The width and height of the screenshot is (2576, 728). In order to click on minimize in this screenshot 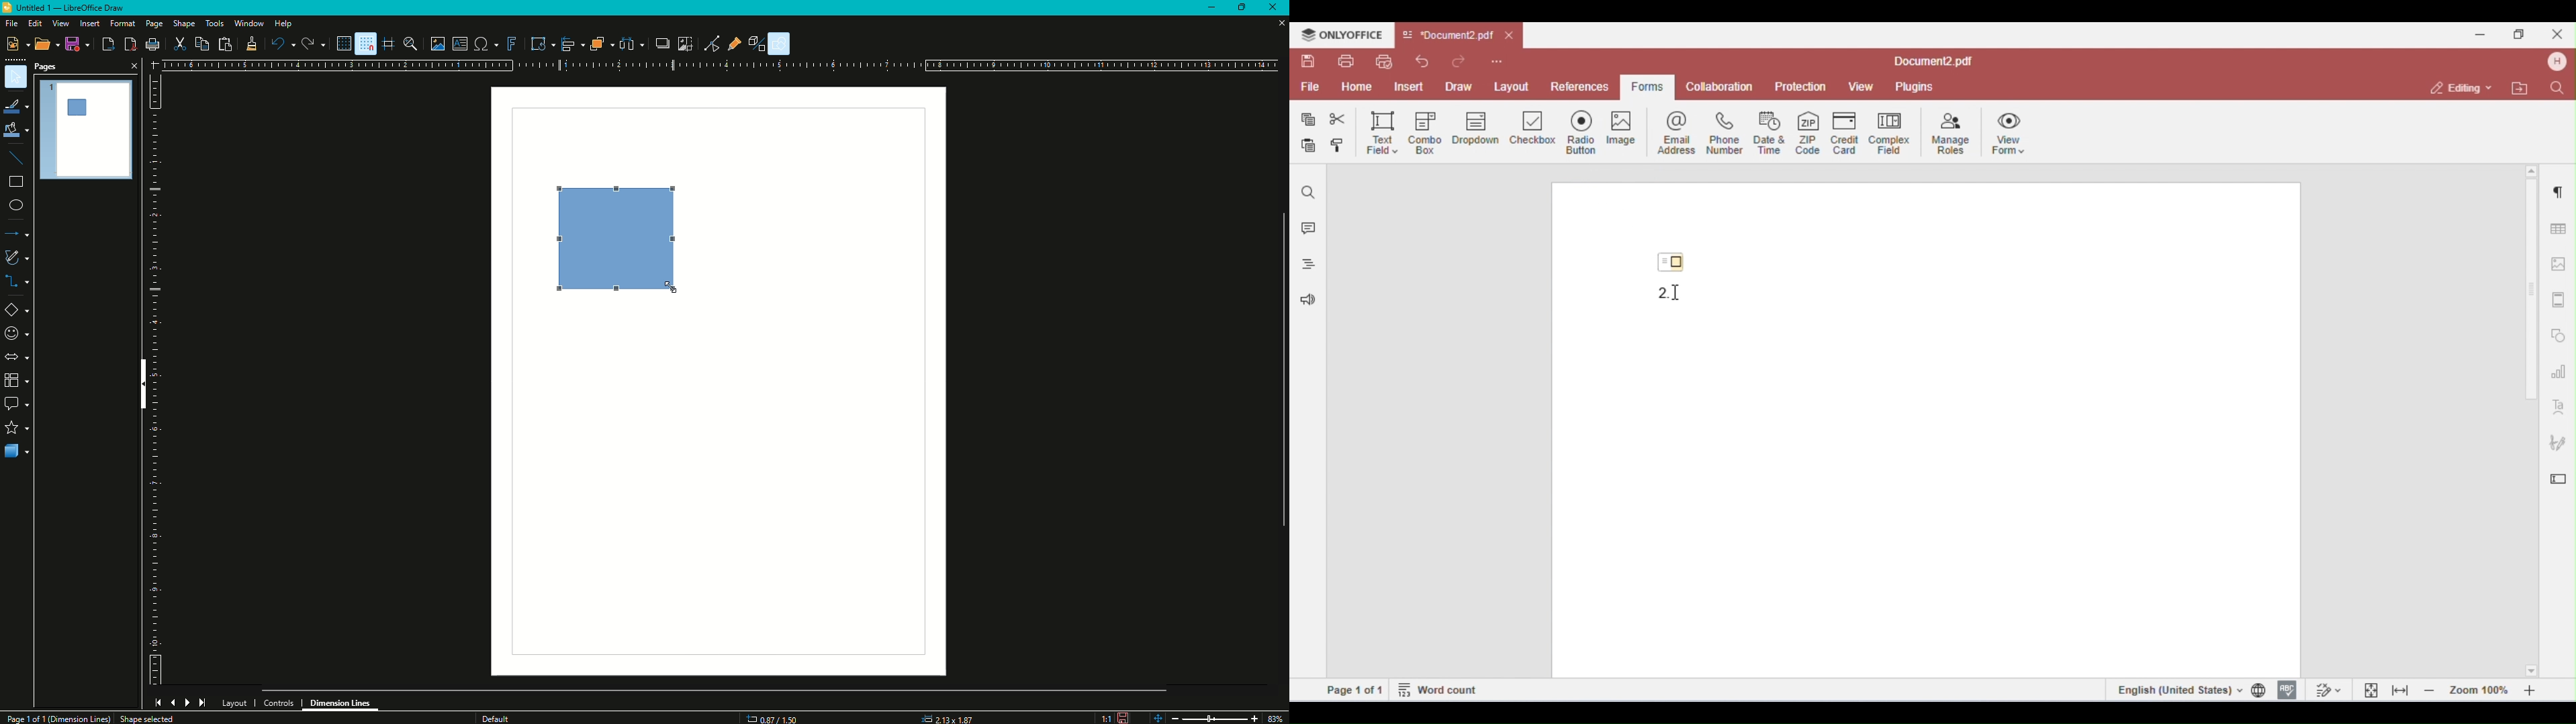, I will do `click(2480, 33)`.